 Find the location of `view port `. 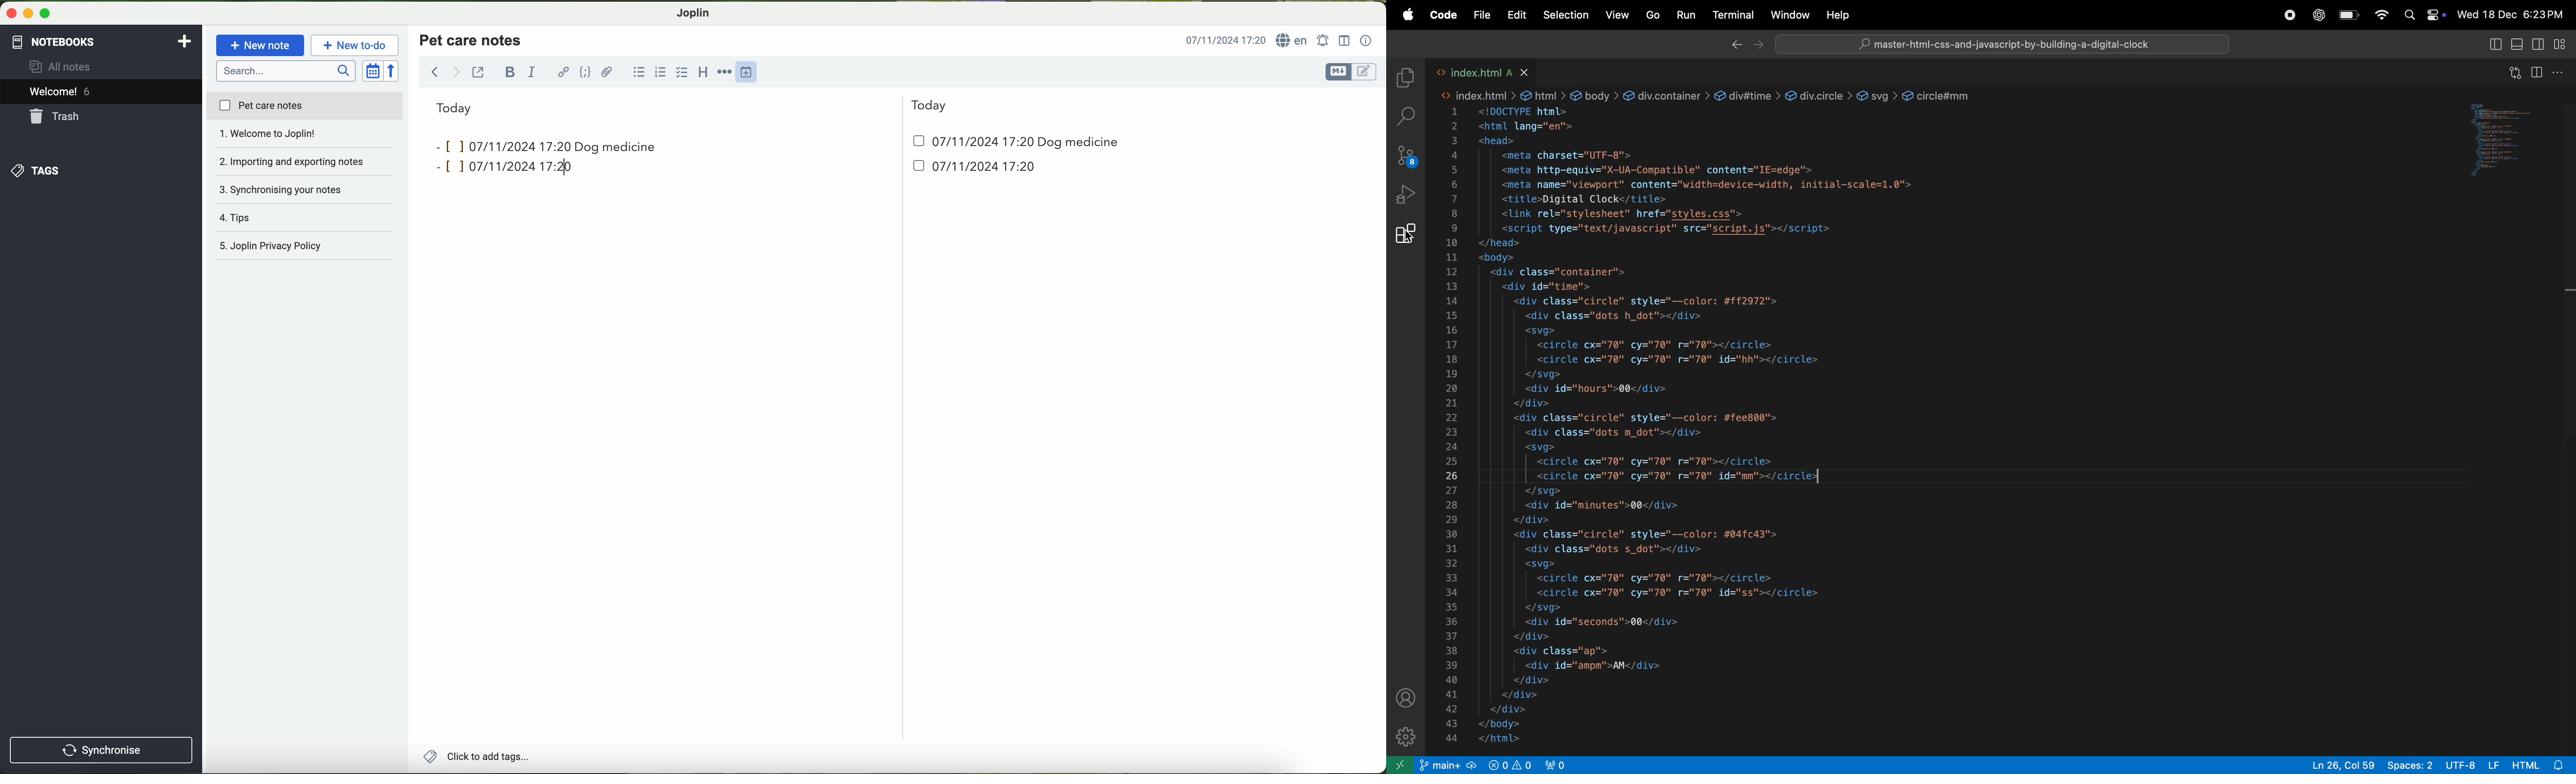

view port  is located at coordinates (1561, 764).